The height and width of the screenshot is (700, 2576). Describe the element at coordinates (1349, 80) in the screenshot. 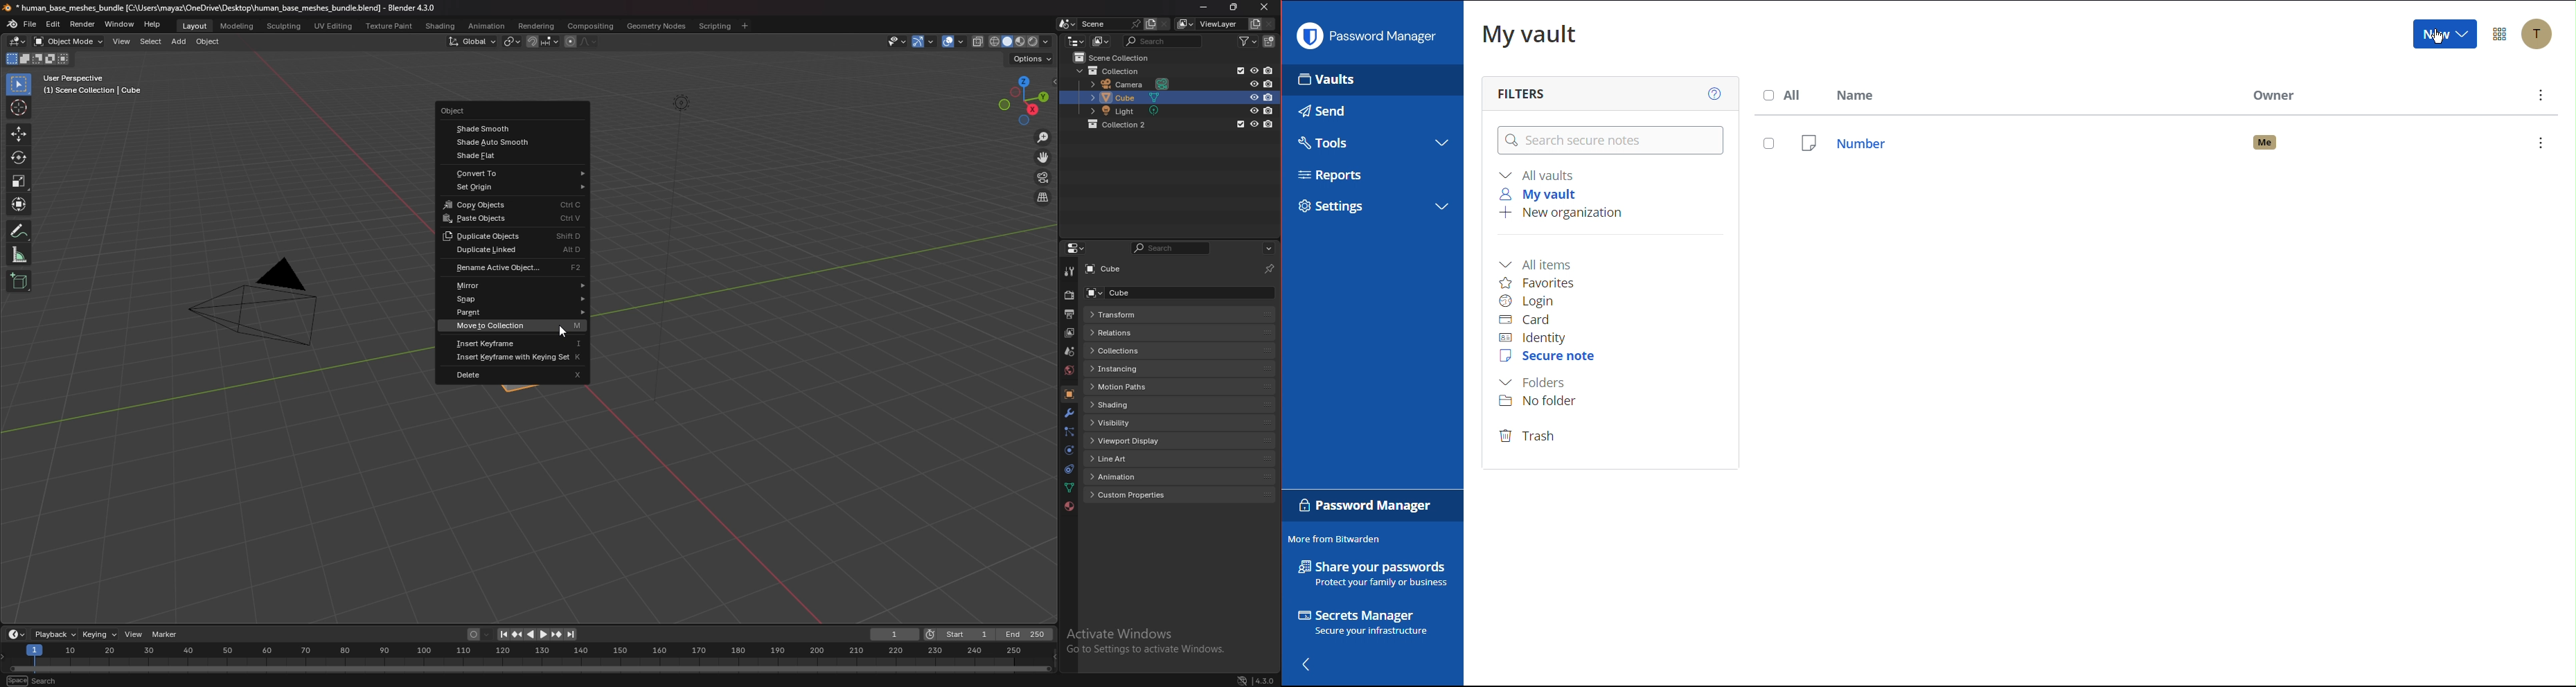

I see `Vaults` at that location.